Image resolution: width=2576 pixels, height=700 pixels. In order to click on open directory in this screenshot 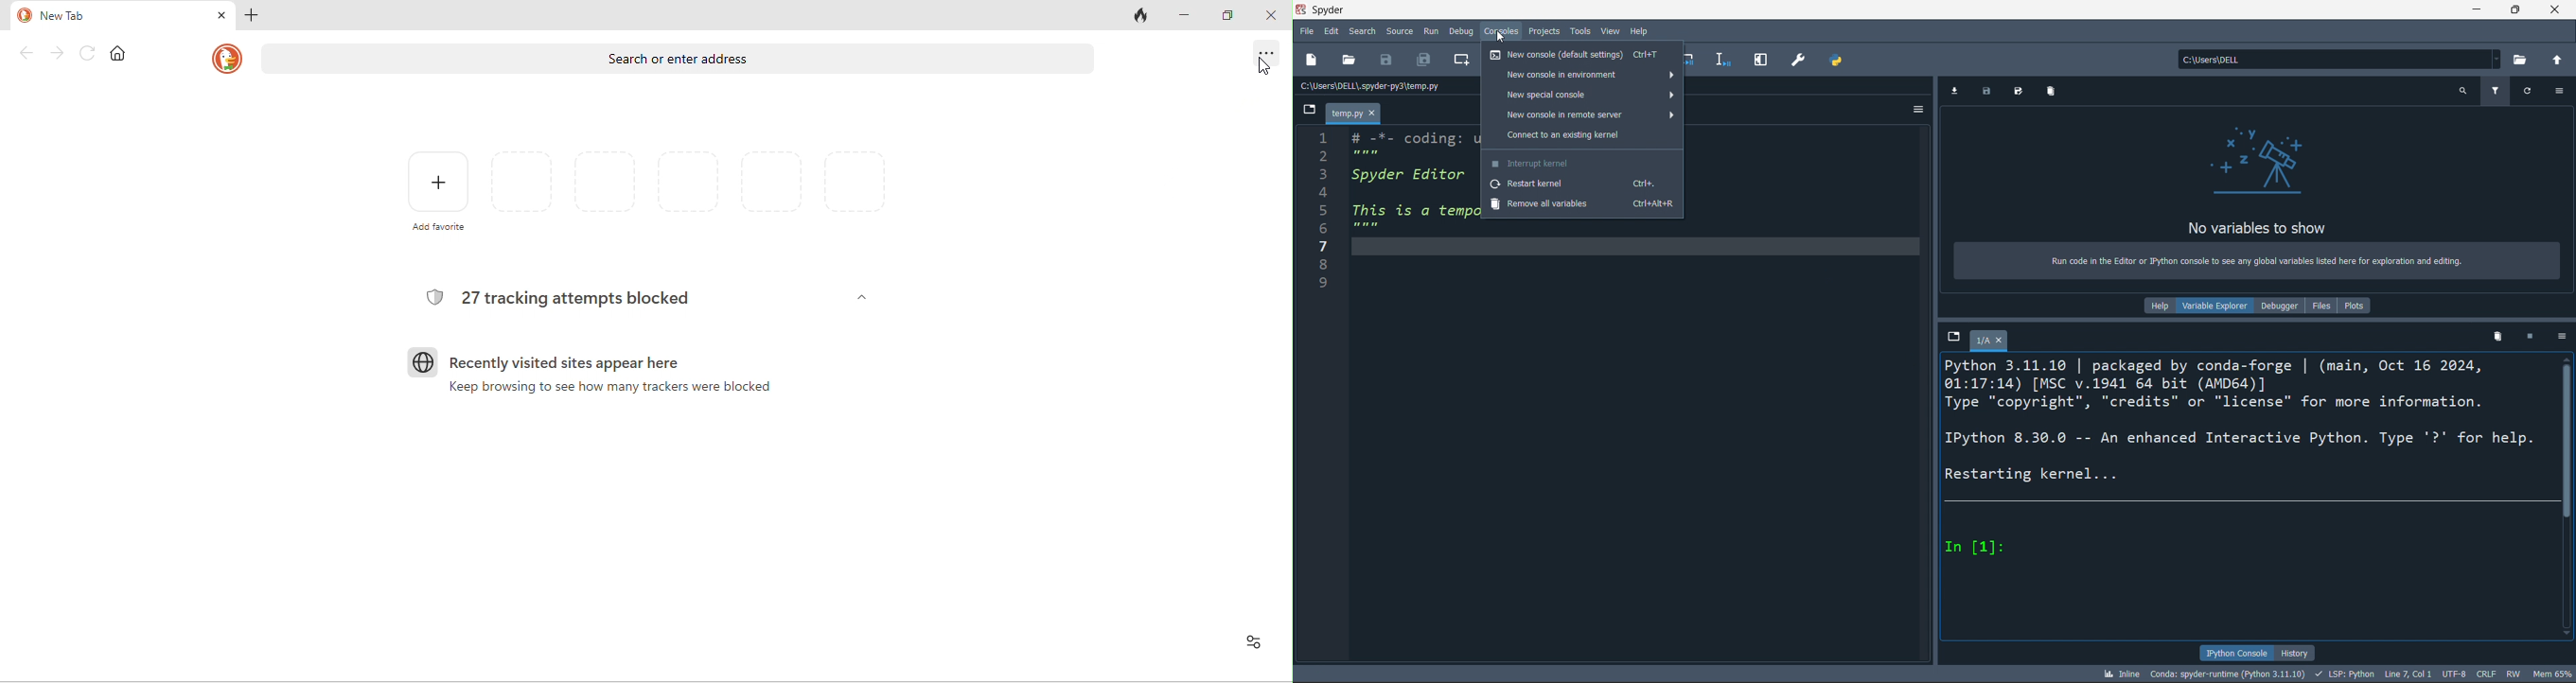, I will do `click(2518, 55)`.